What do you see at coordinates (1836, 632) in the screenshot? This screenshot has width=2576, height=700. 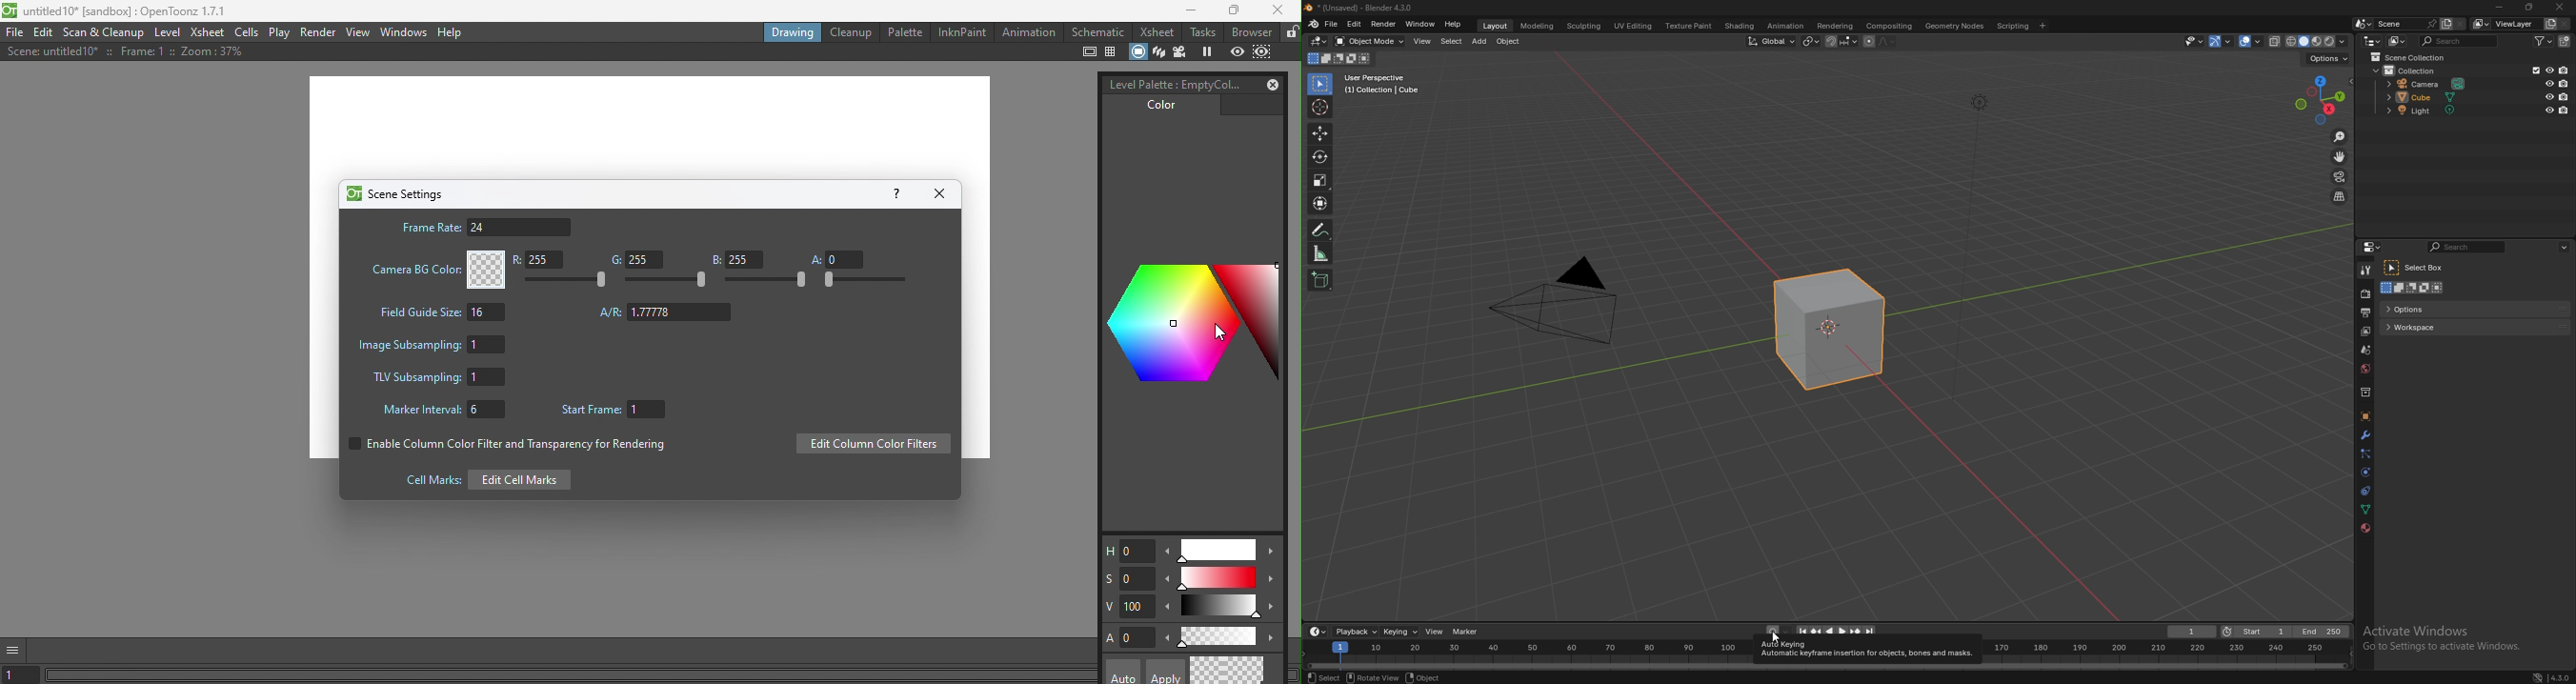 I see `play animation` at bounding box center [1836, 632].